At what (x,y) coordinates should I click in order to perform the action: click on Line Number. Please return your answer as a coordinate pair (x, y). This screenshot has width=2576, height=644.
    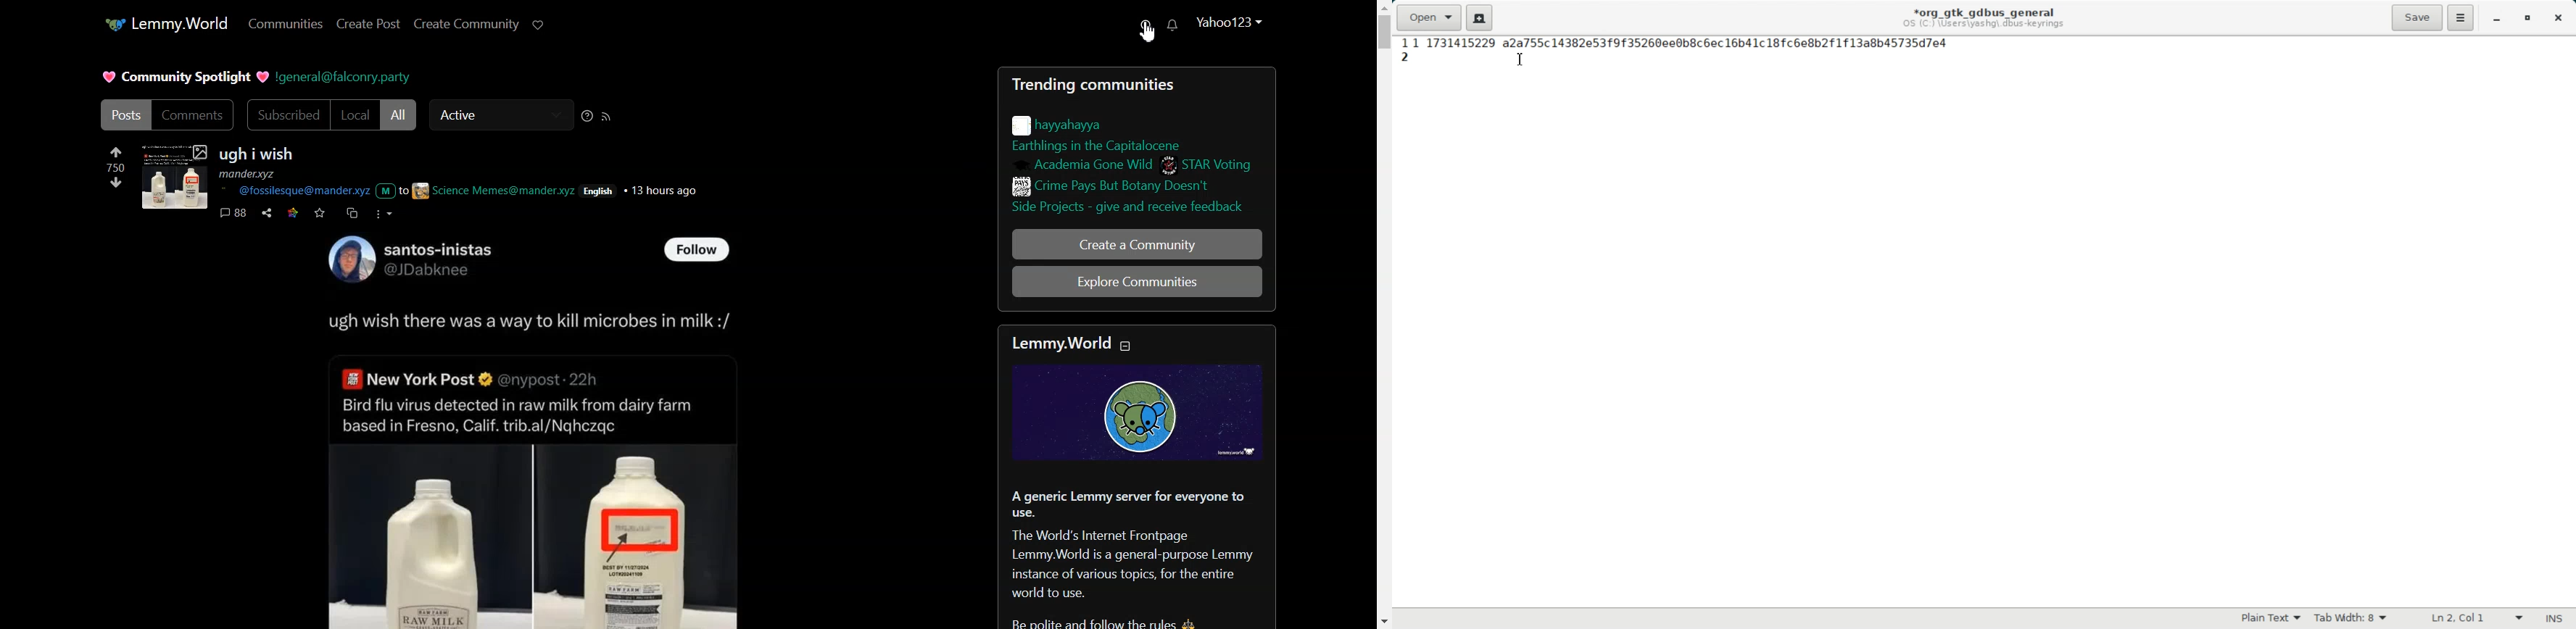
    Looking at the image, I should click on (1406, 57).